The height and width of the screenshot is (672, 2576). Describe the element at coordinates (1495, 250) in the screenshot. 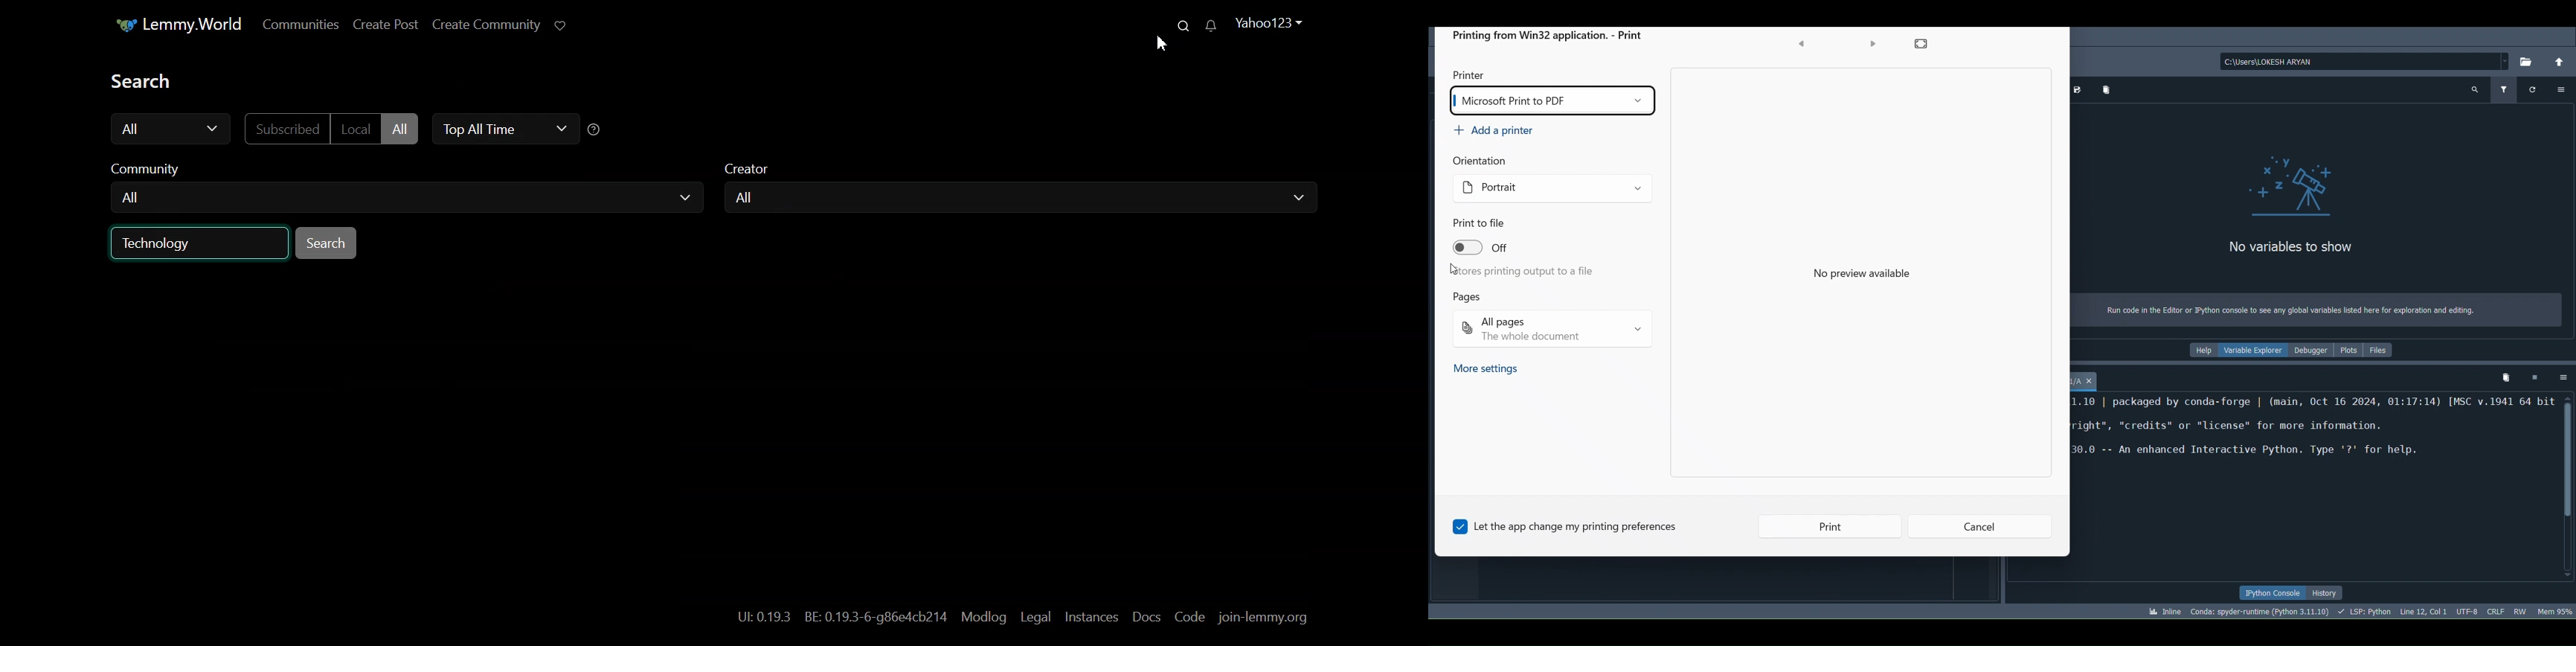

I see `Toggle off` at that location.